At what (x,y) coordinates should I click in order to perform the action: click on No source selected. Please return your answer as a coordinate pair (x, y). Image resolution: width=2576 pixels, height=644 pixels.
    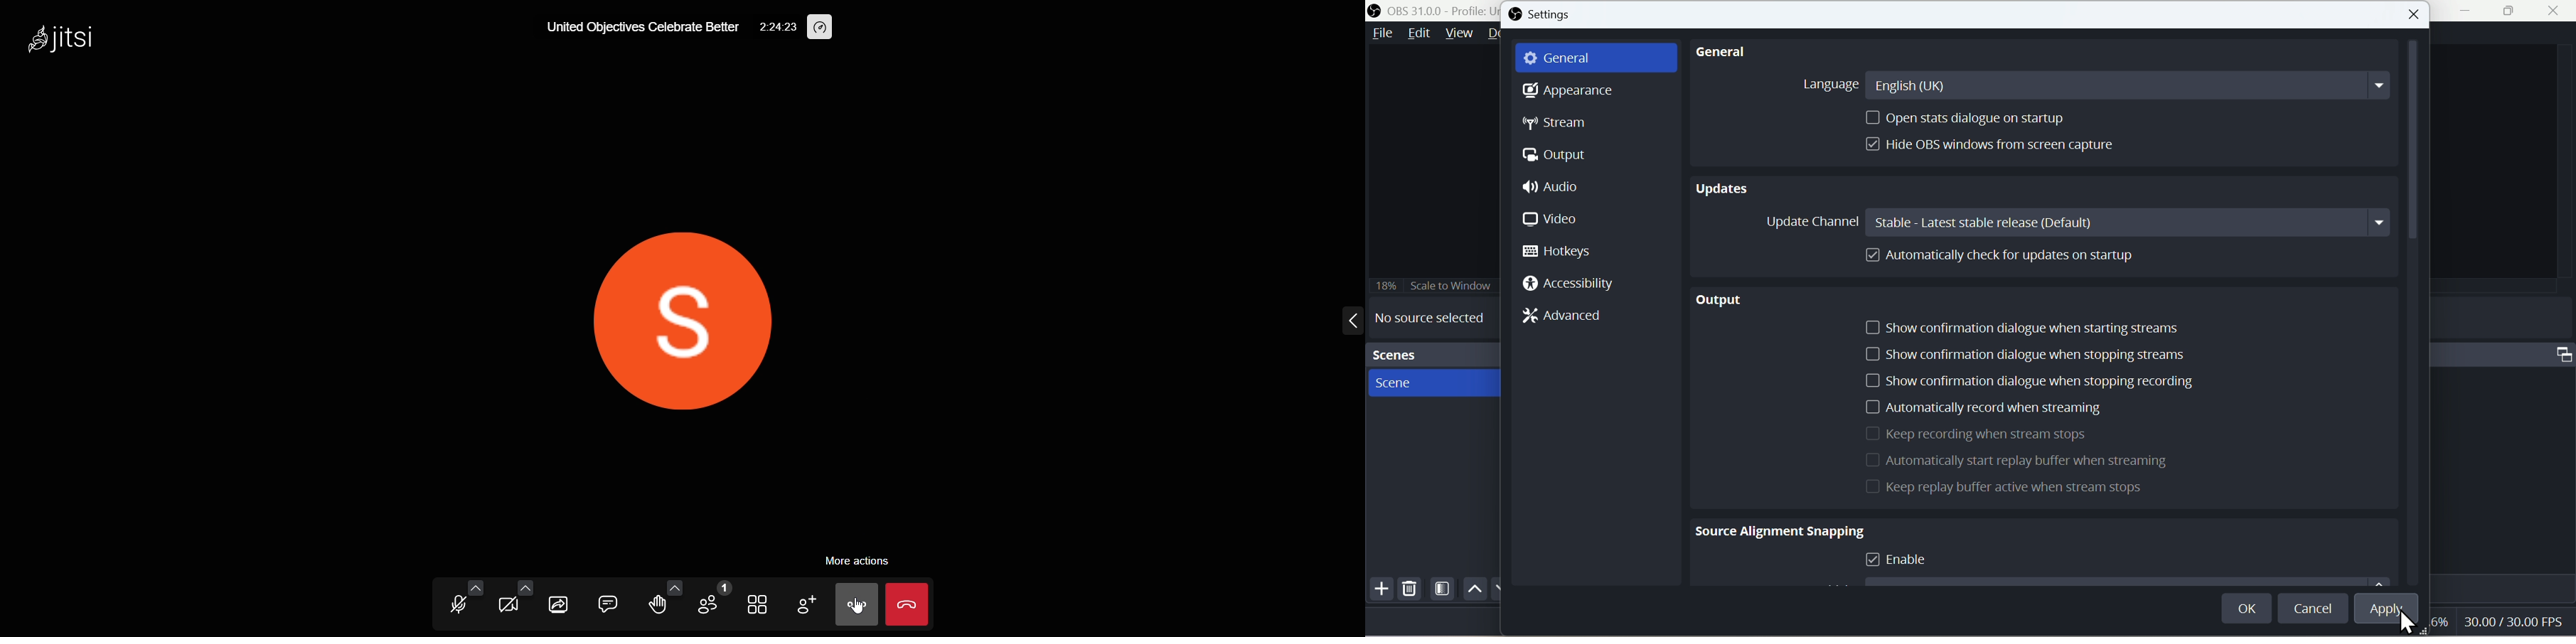
    Looking at the image, I should click on (1433, 319).